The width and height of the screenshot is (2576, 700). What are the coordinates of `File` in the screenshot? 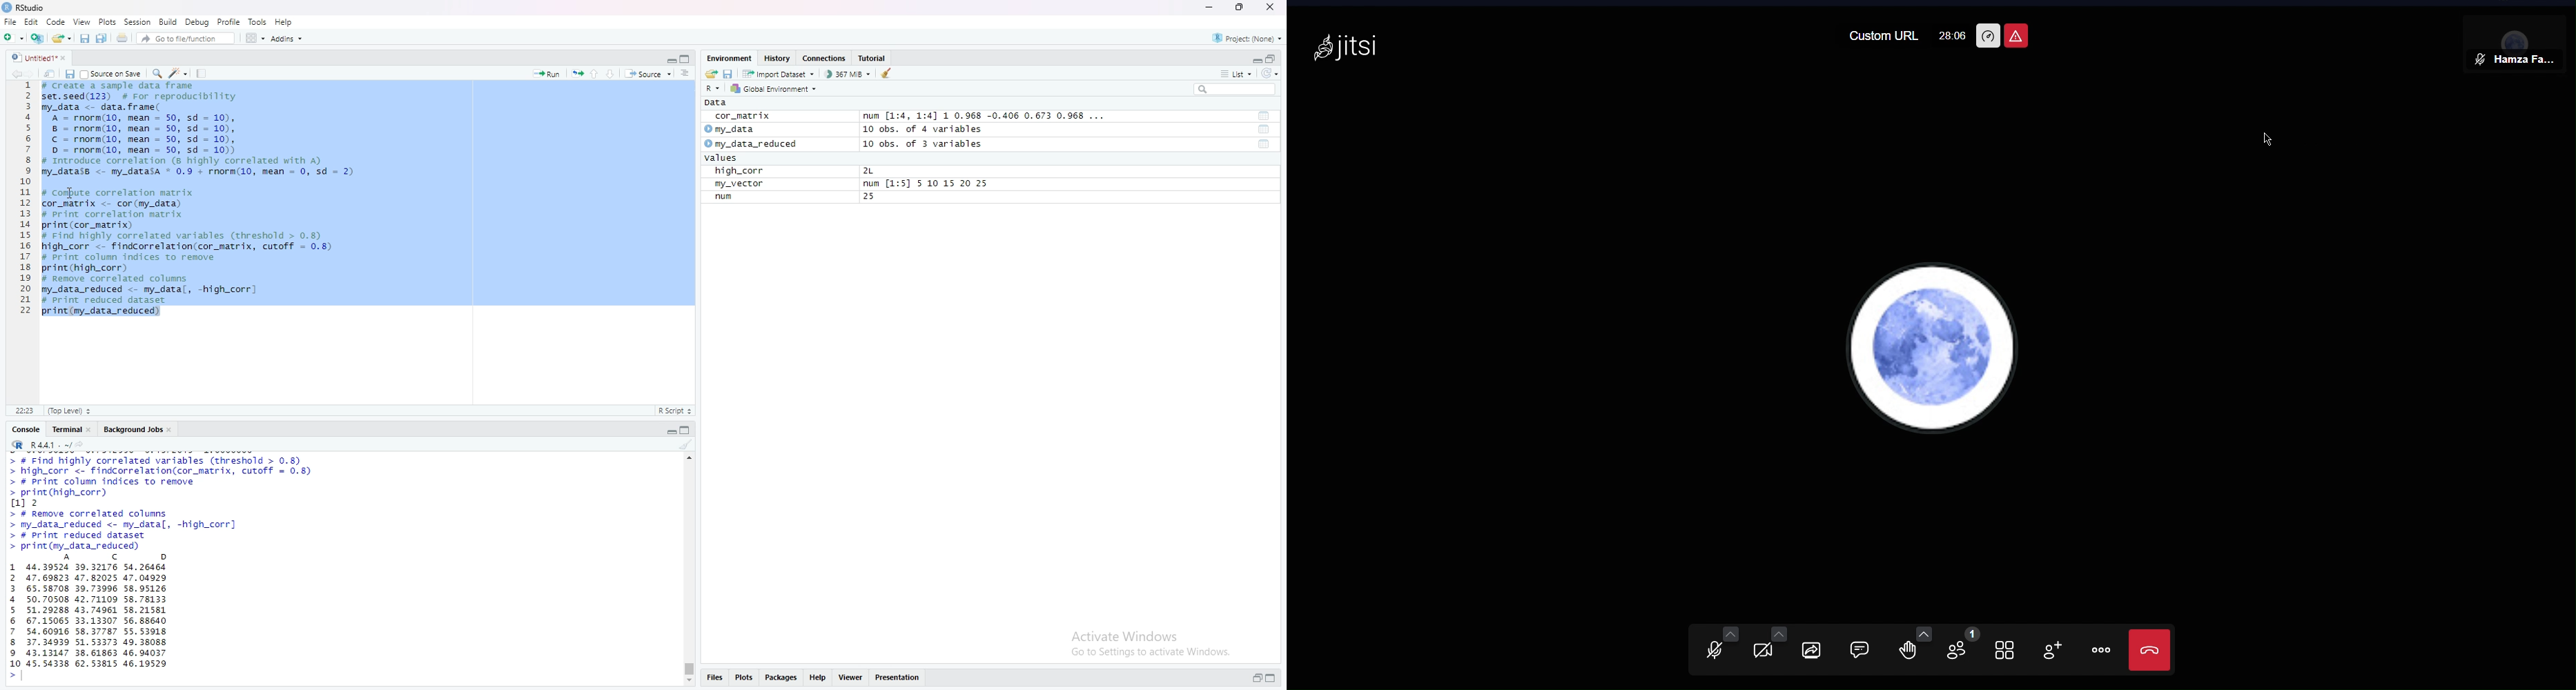 It's located at (11, 22).